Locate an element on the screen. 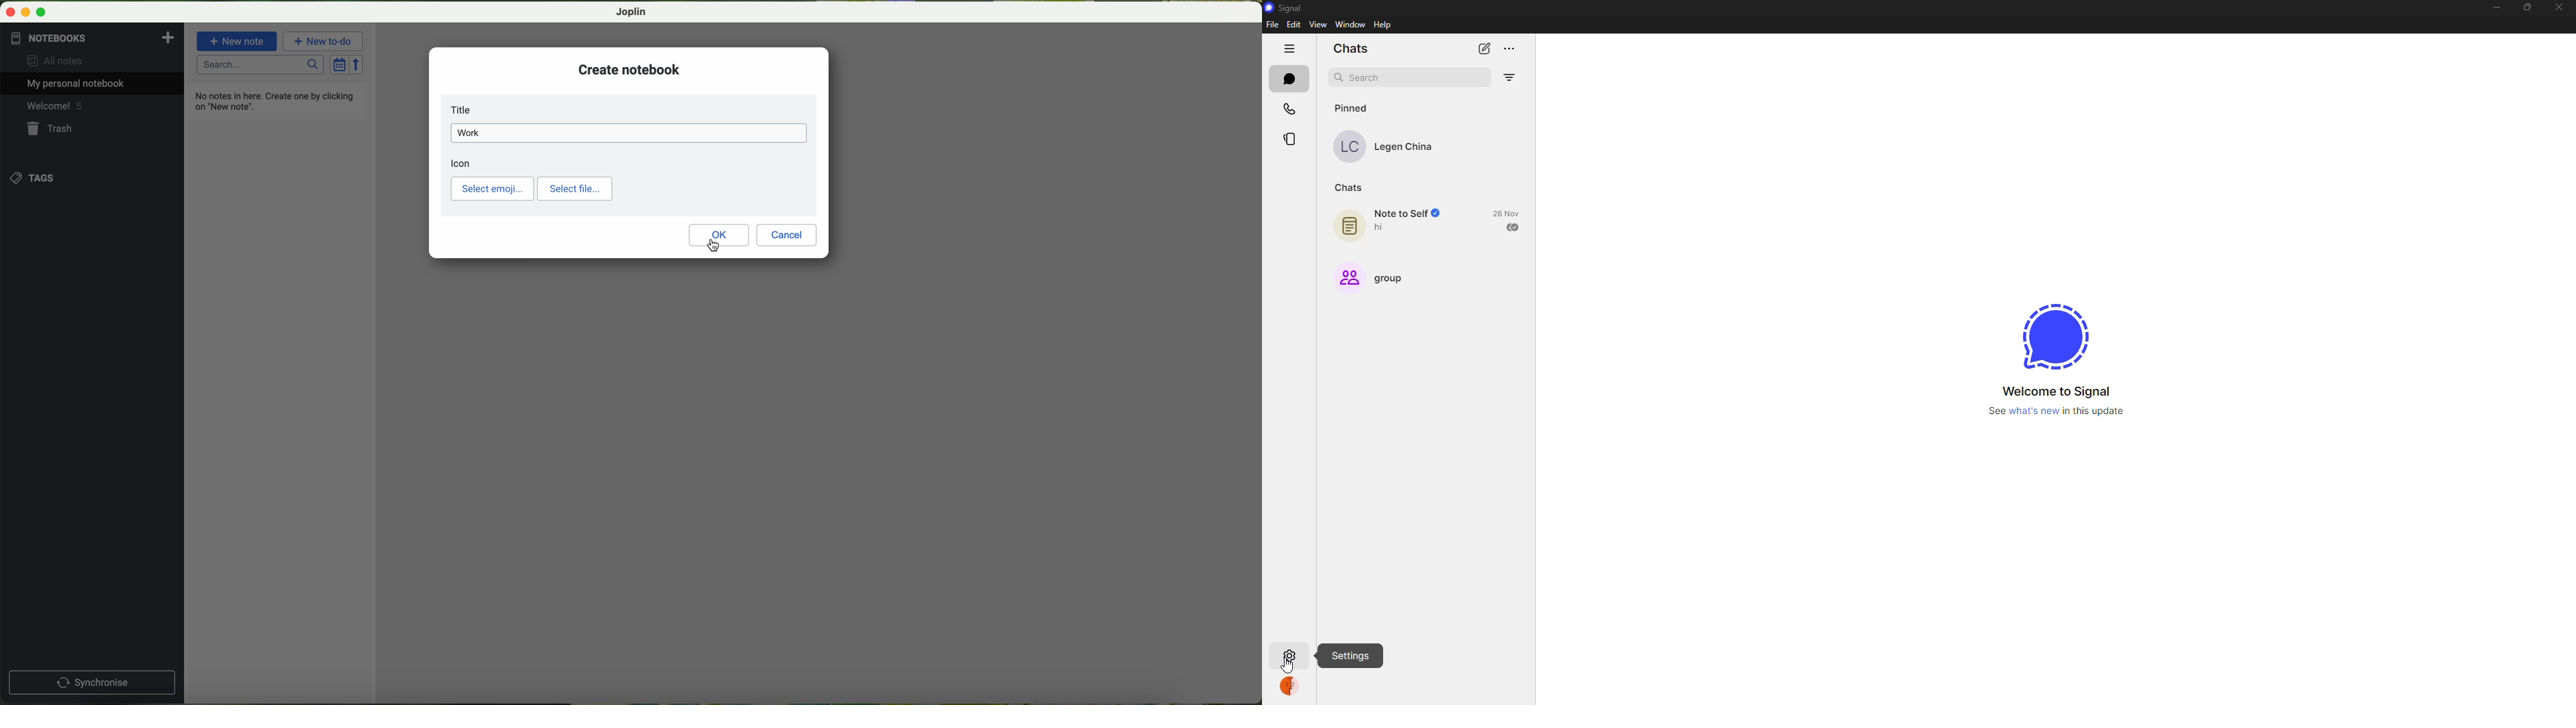 The image size is (2576, 728). new note button is located at coordinates (237, 41).